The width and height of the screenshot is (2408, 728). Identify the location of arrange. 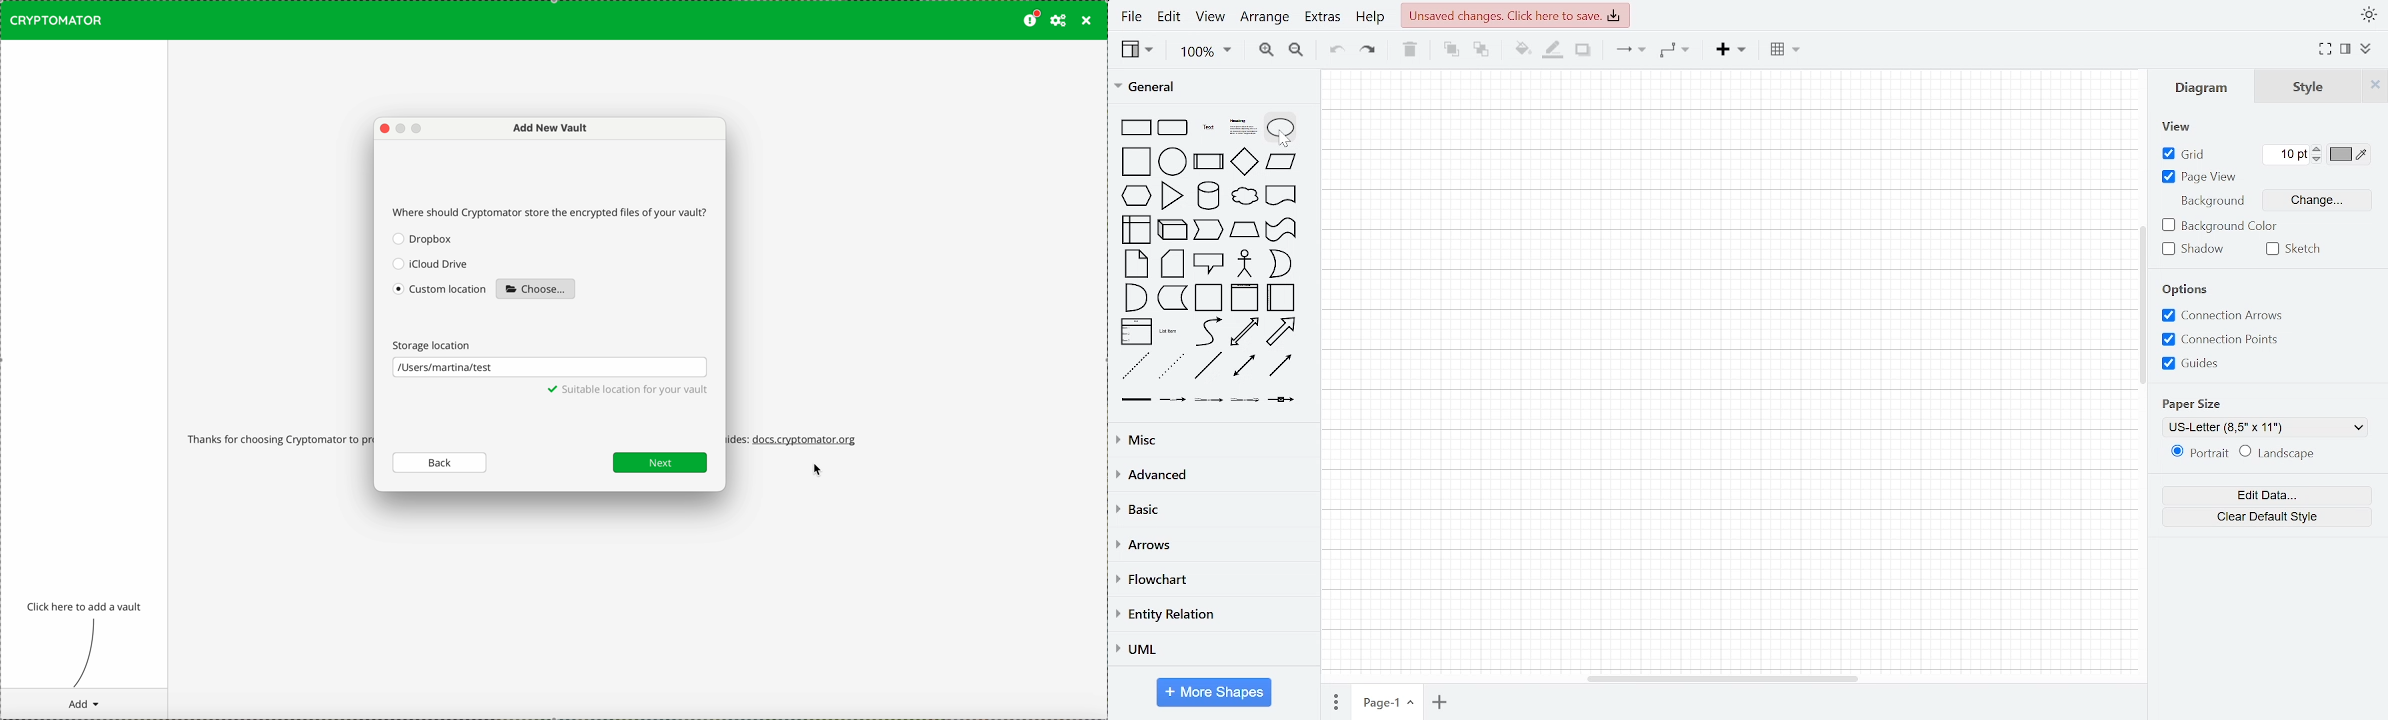
(1266, 20).